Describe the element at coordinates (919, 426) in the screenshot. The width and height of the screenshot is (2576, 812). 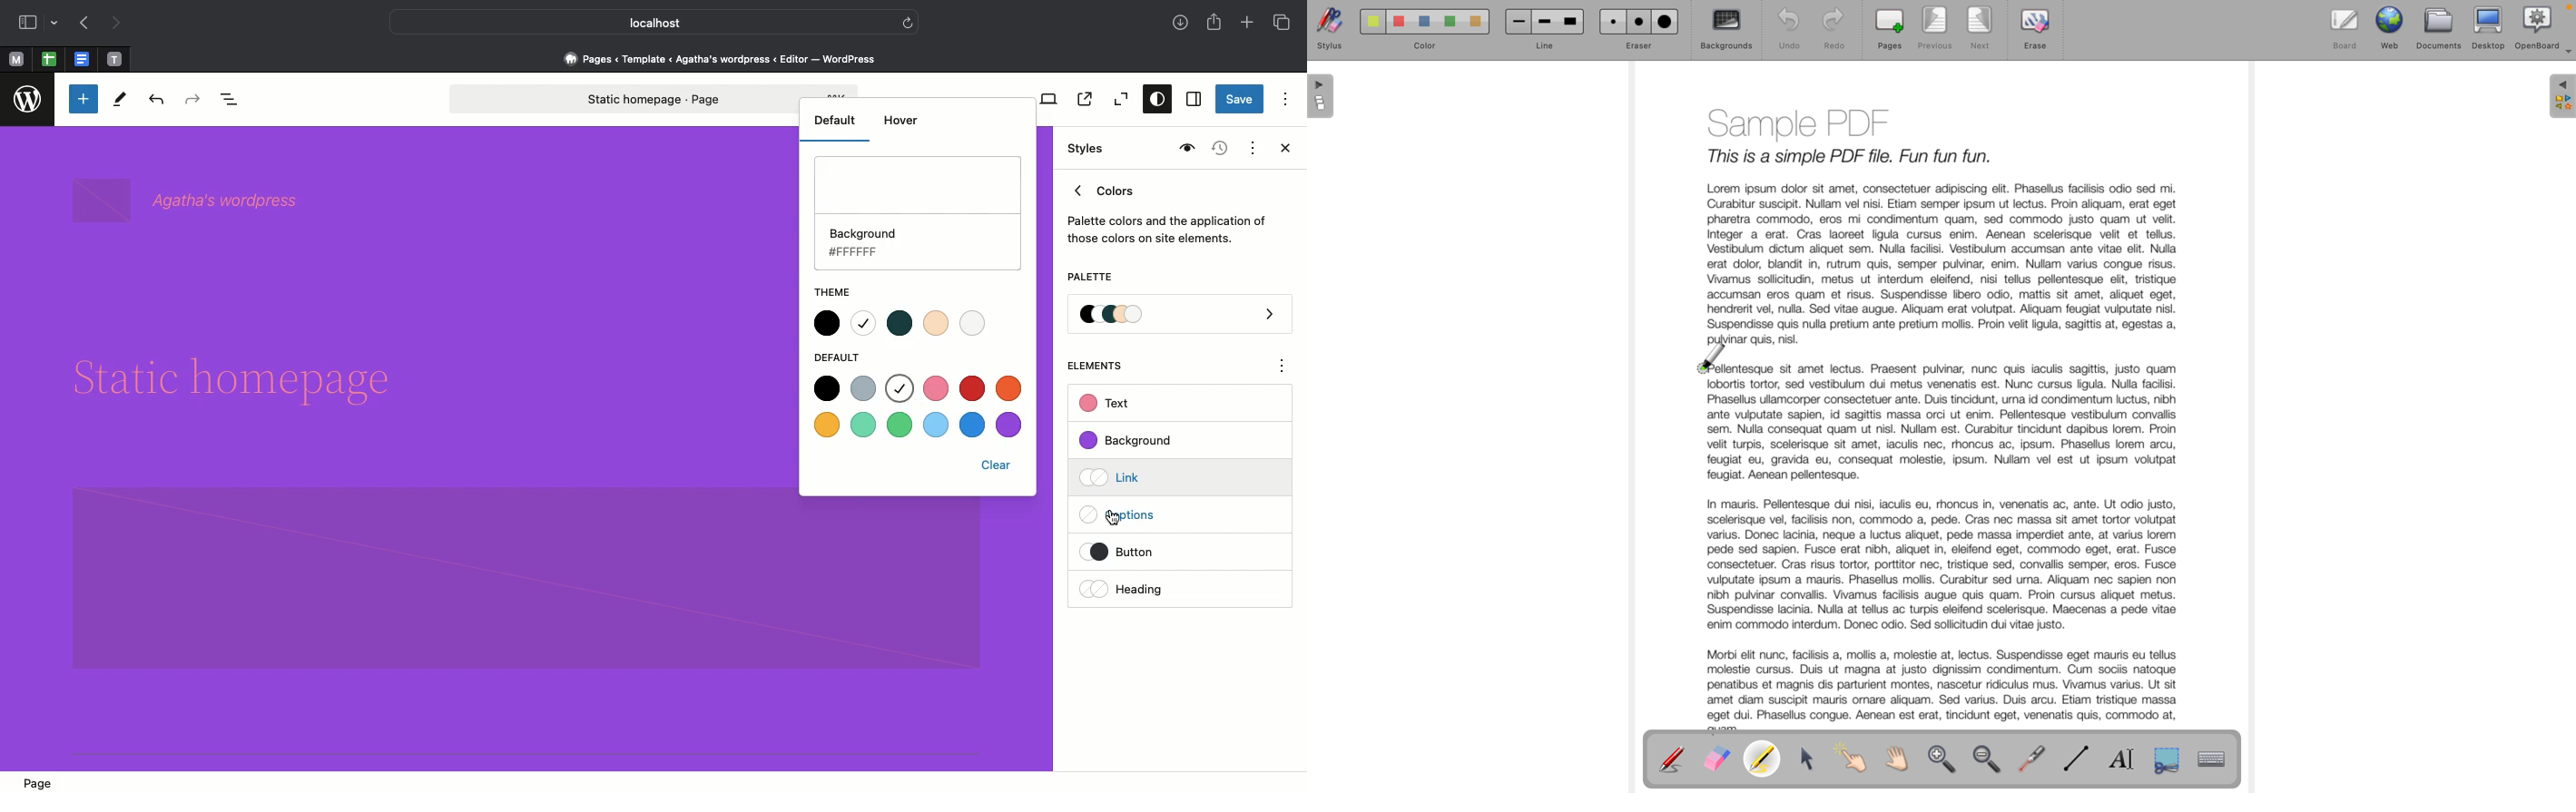
I see `Default color` at that location.